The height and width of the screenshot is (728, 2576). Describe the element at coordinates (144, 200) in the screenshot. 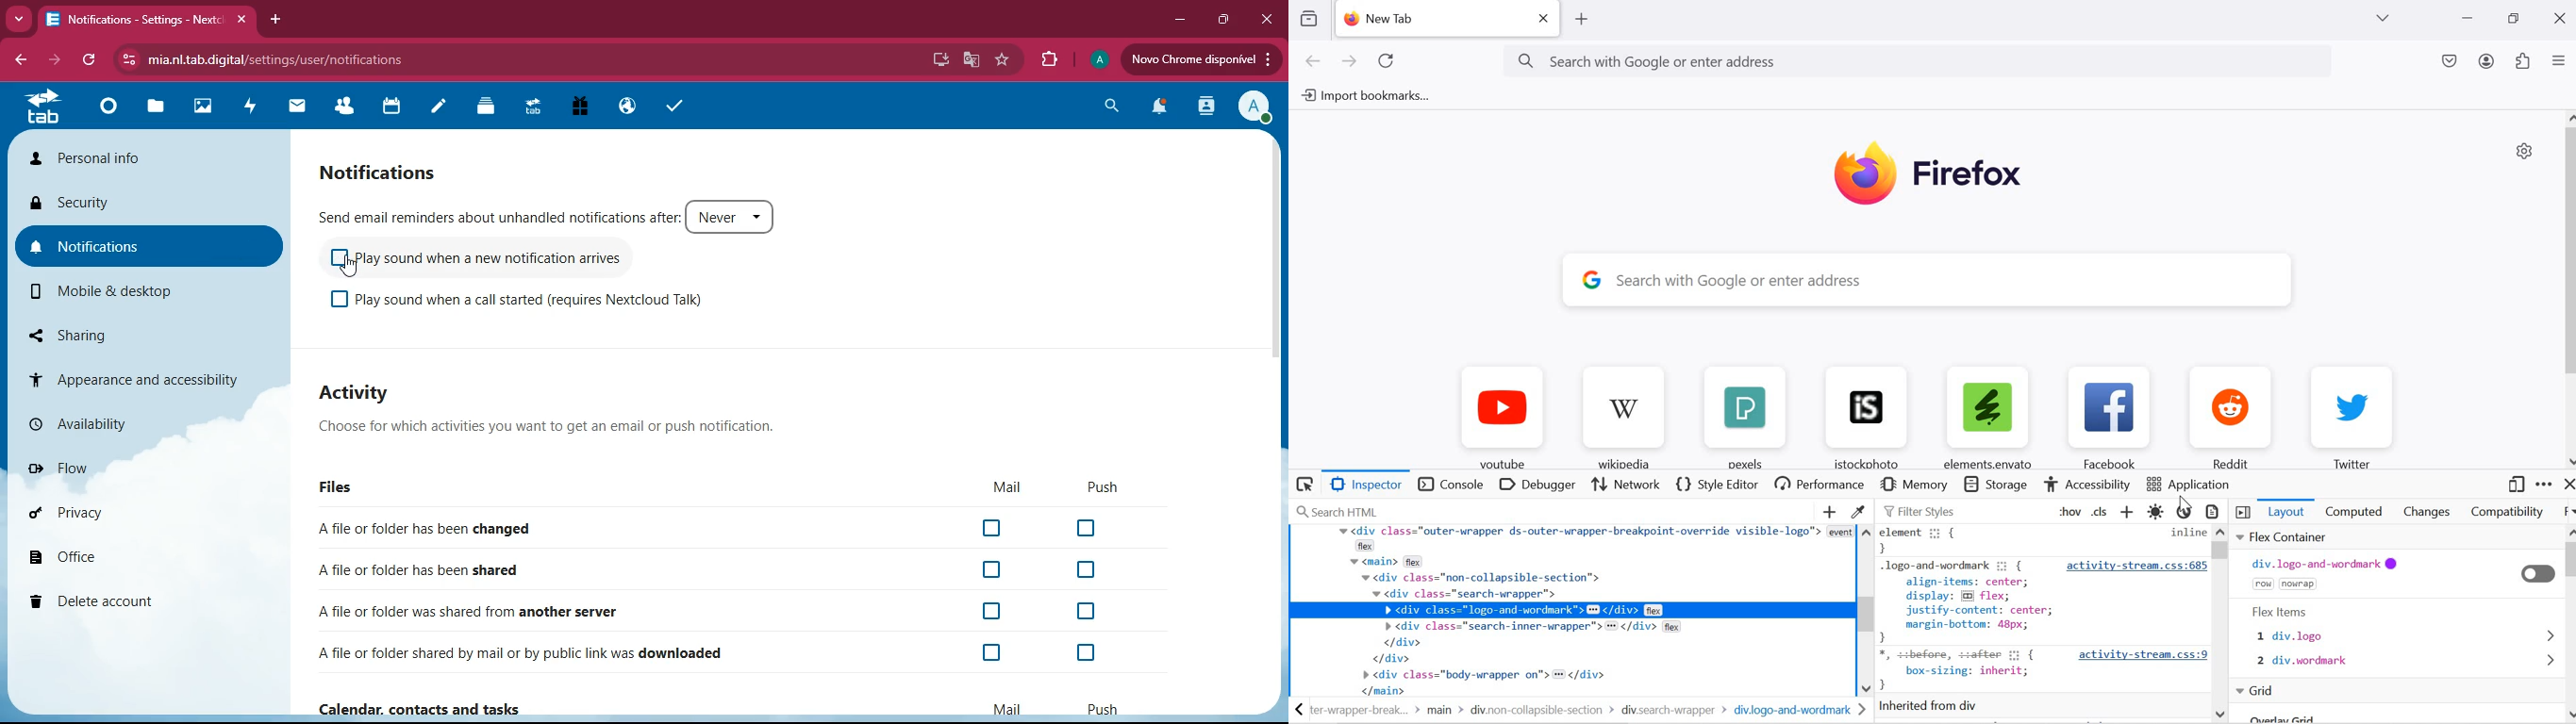

I see `security` at that location.